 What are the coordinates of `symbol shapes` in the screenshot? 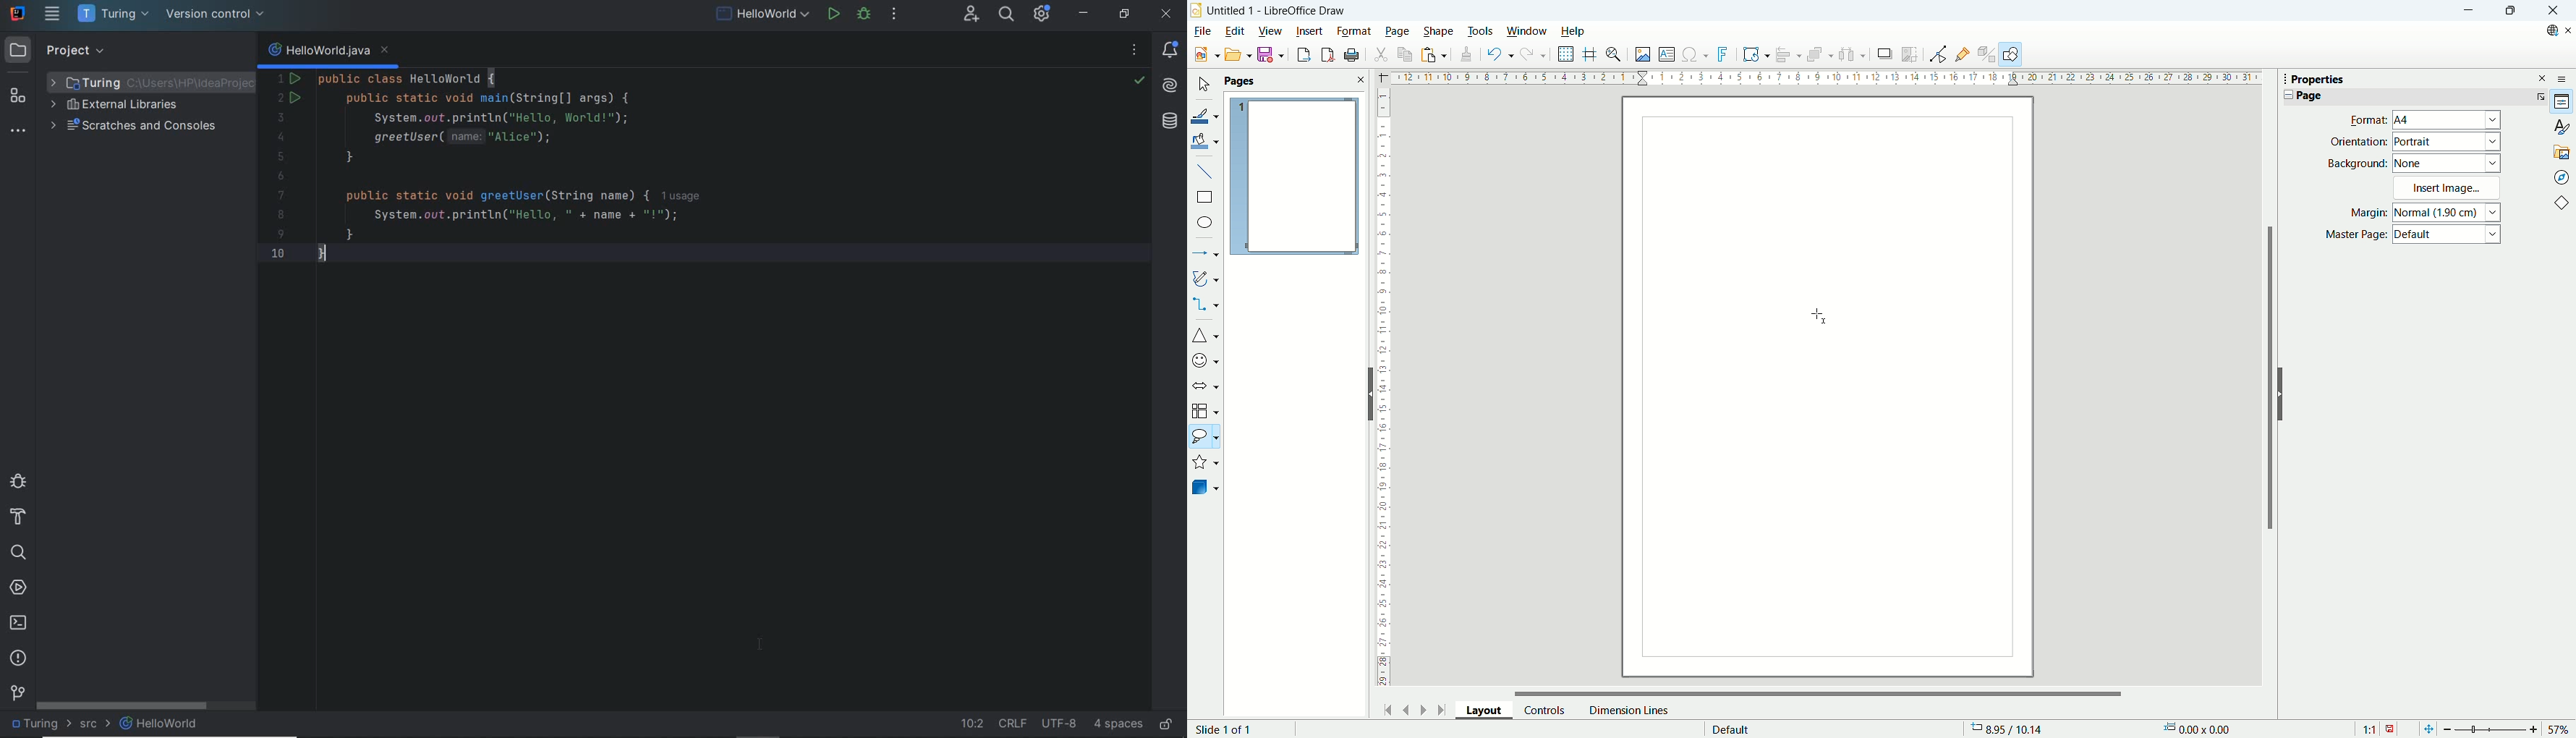 It's located at (1205, 360).